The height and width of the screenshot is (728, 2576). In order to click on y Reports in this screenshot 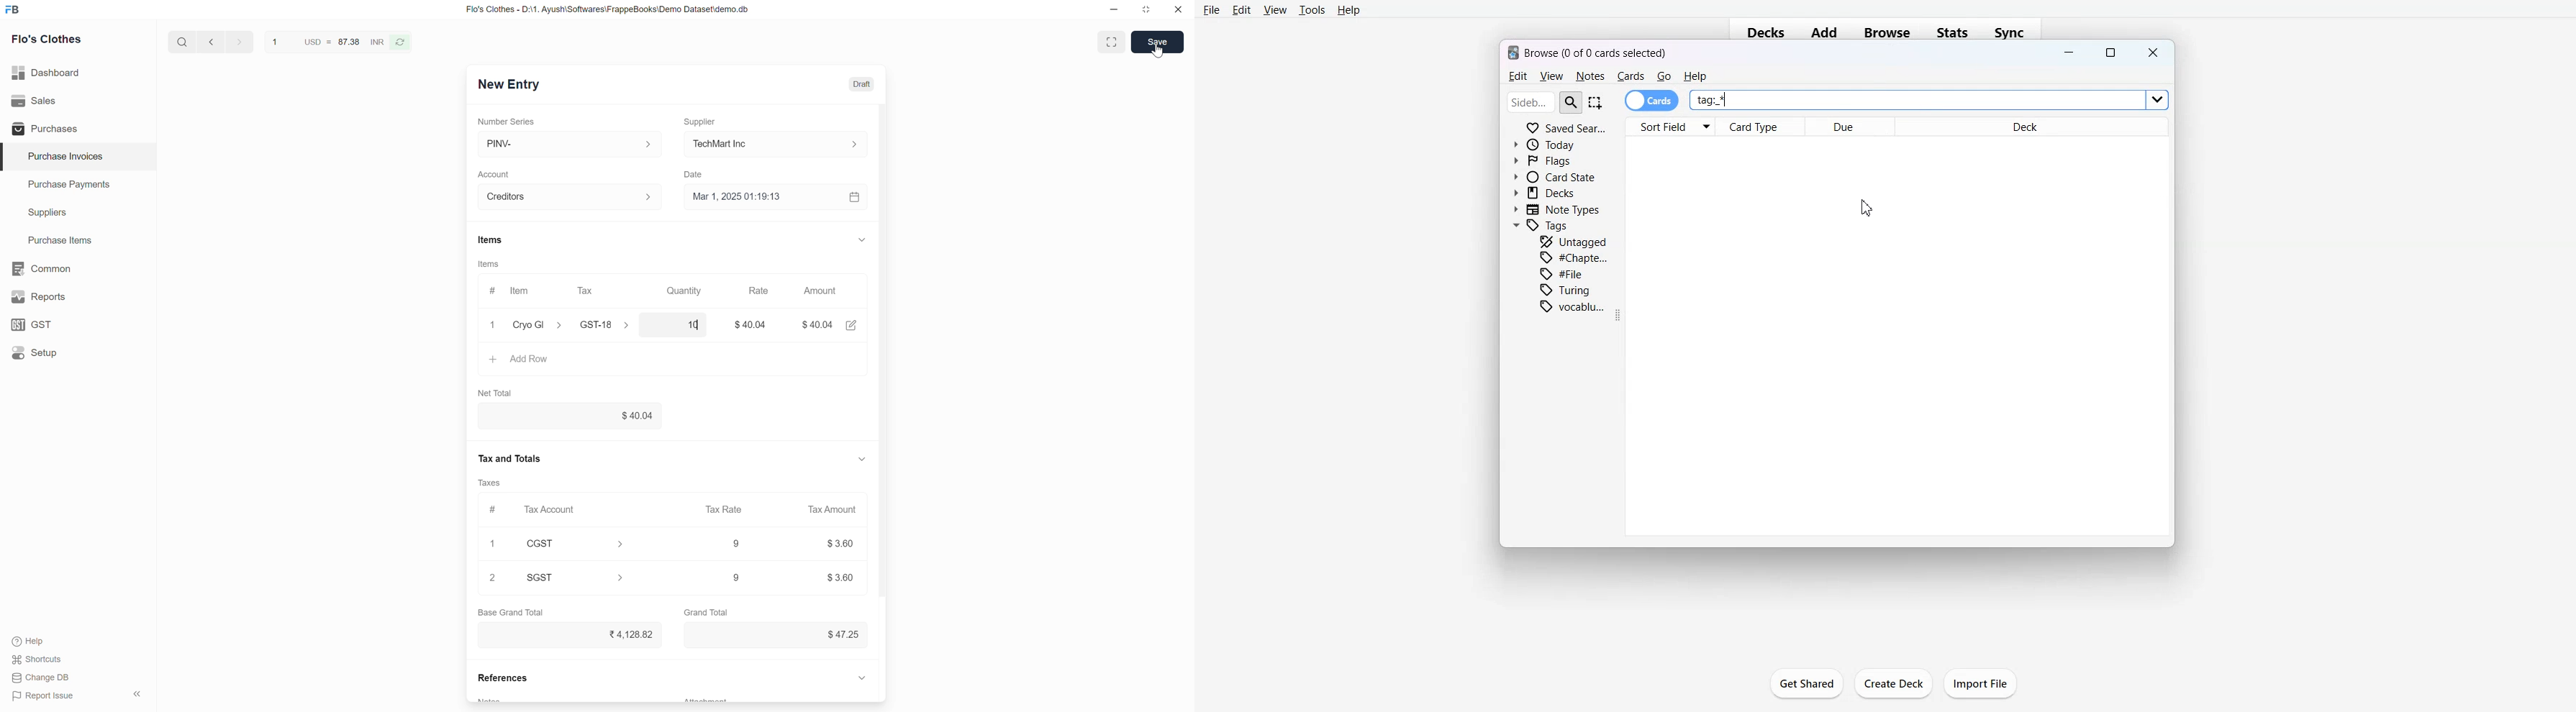, I will do `click(38, 298)`.